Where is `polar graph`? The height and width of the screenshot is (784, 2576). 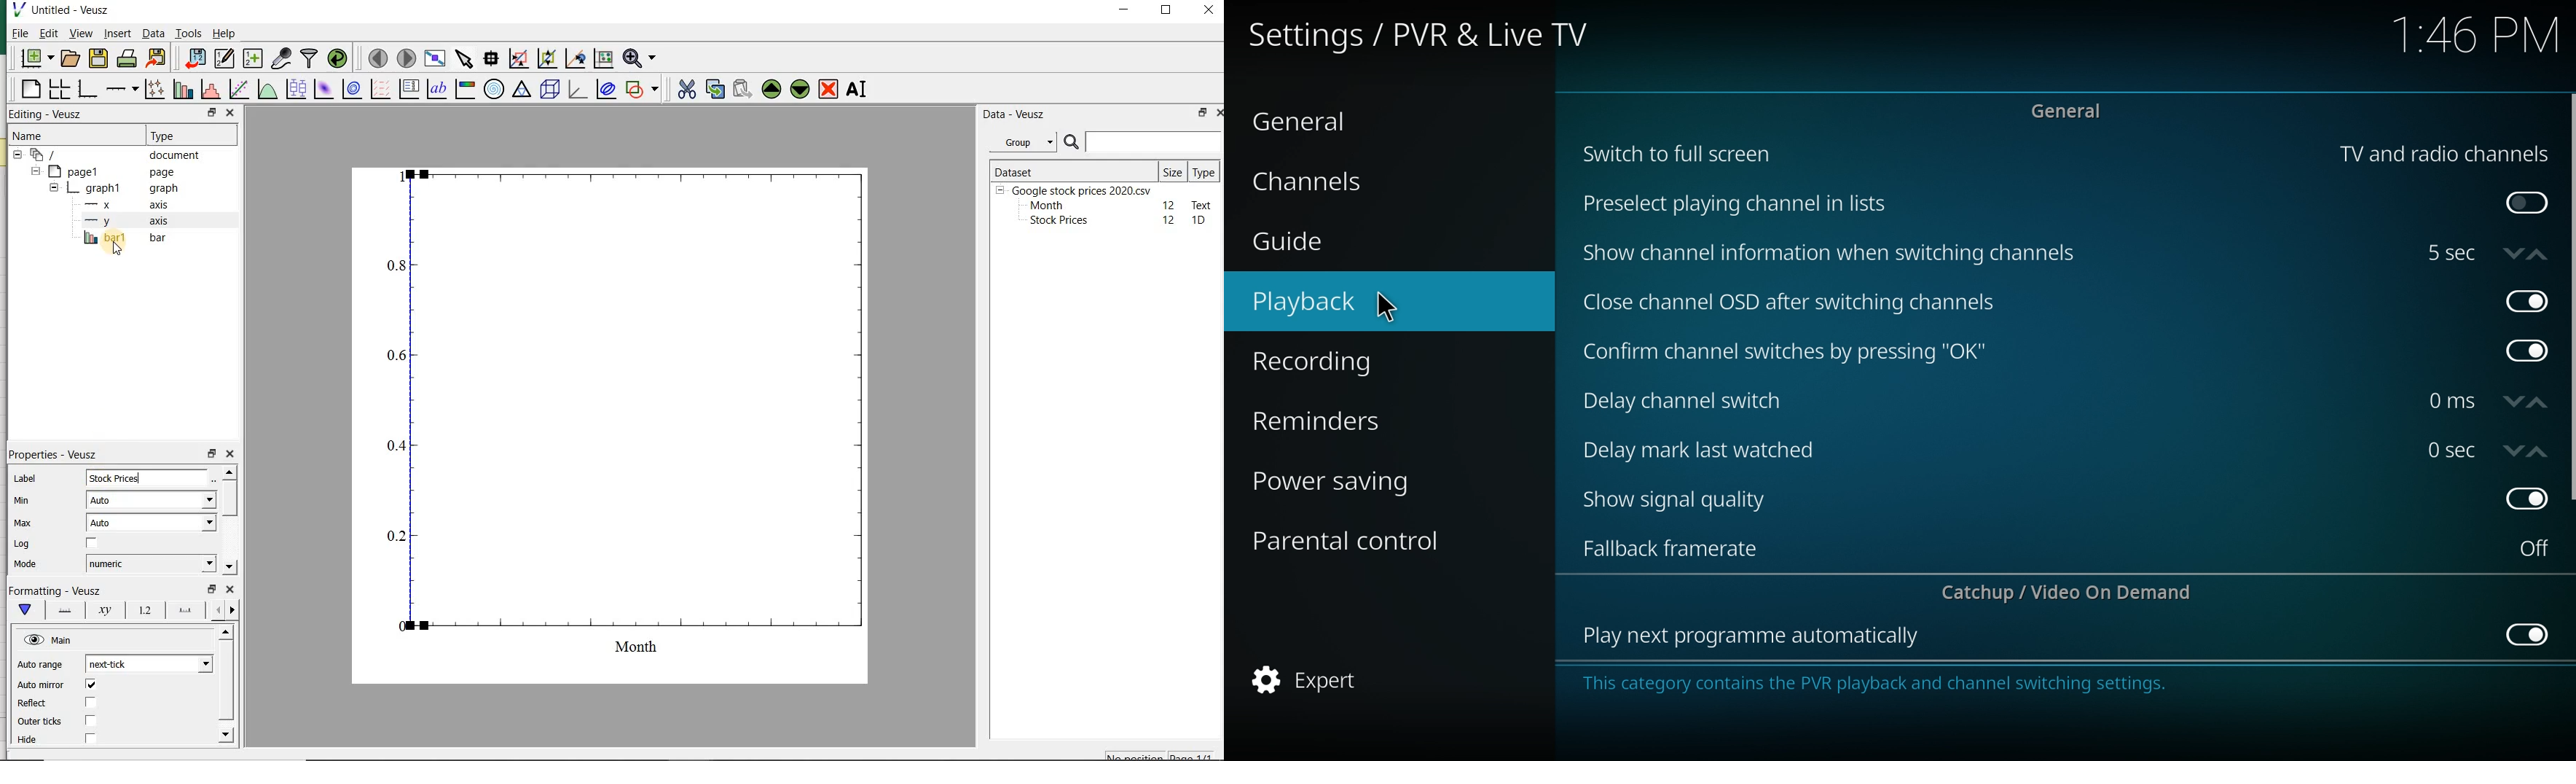
polar graph is located at coordinates (493, 88).